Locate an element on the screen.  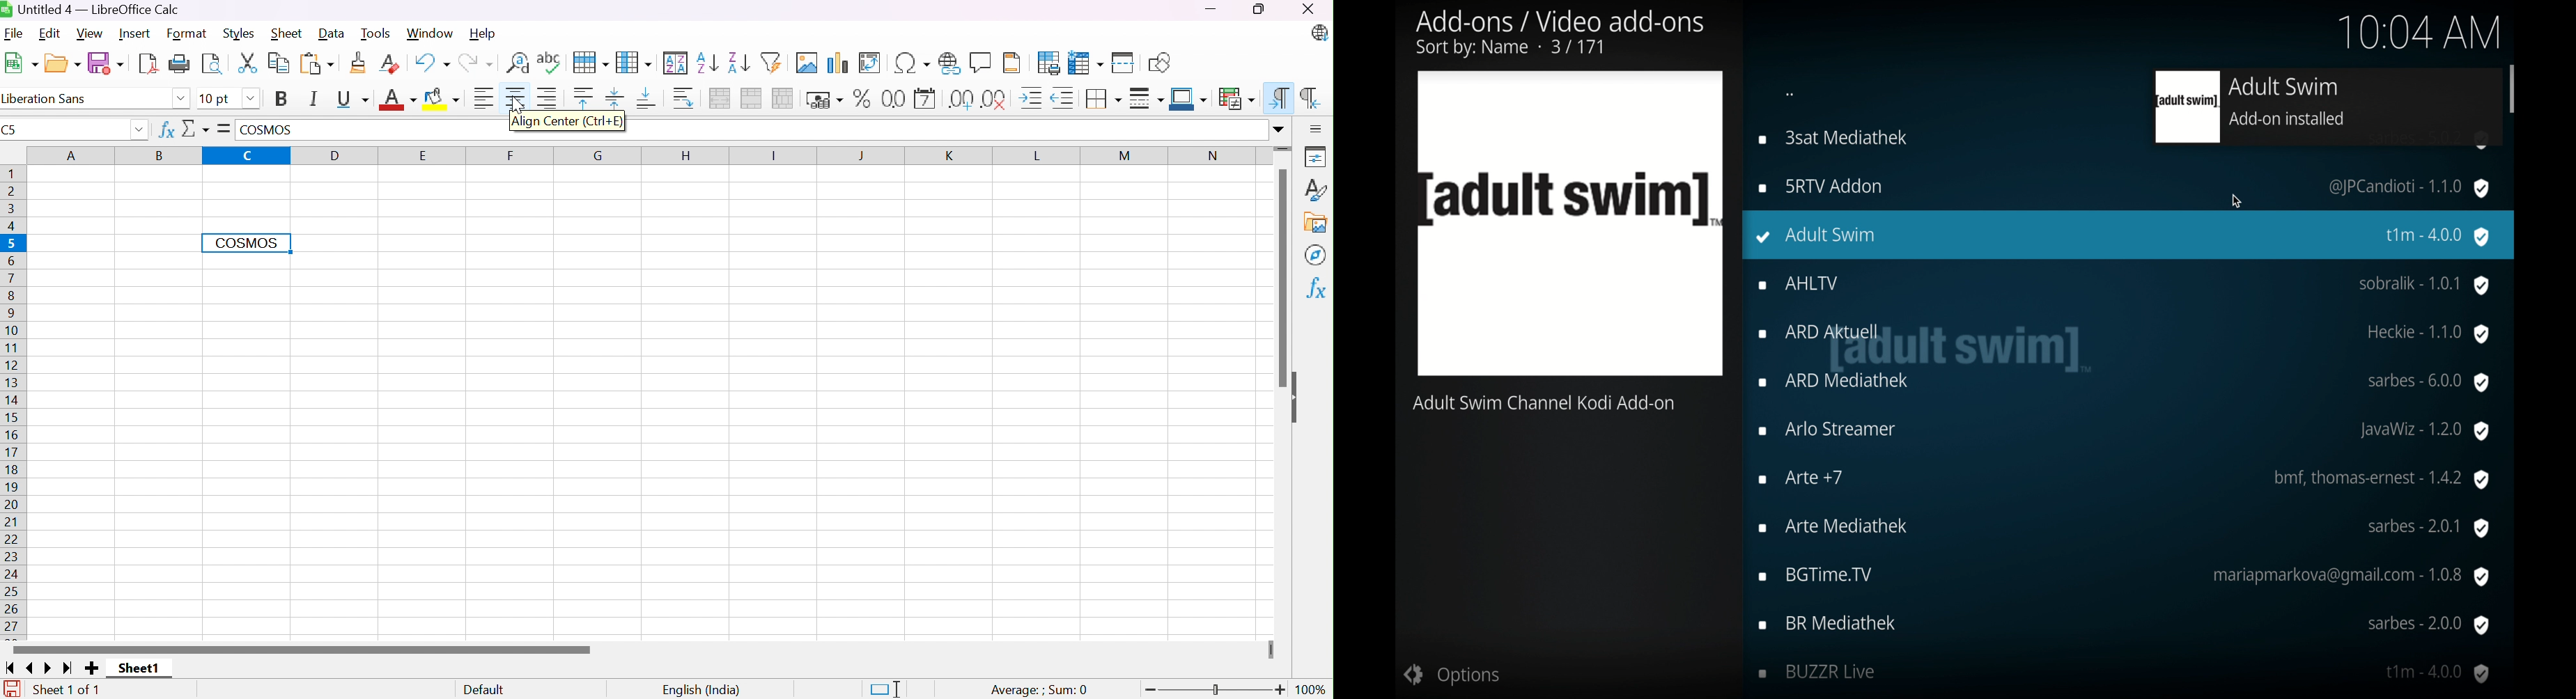
Select Function is located at coordinates (194, 128).